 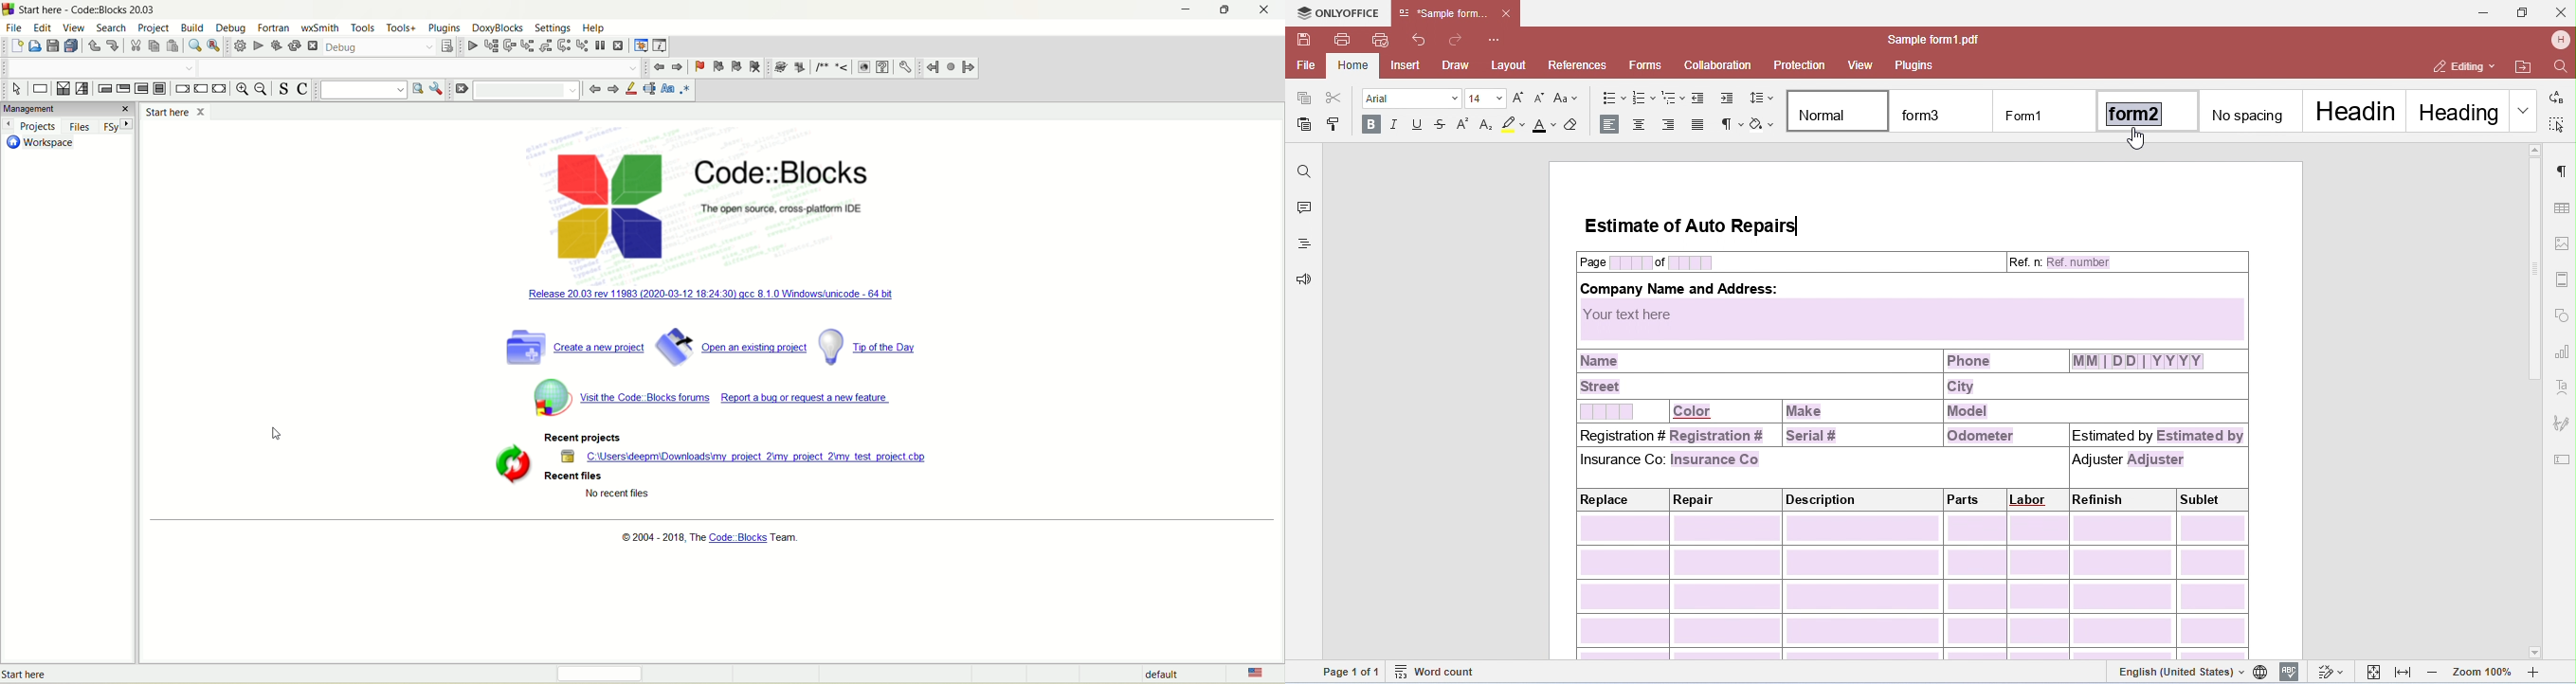 I want to click on workspace, so click(x=40, y=143).